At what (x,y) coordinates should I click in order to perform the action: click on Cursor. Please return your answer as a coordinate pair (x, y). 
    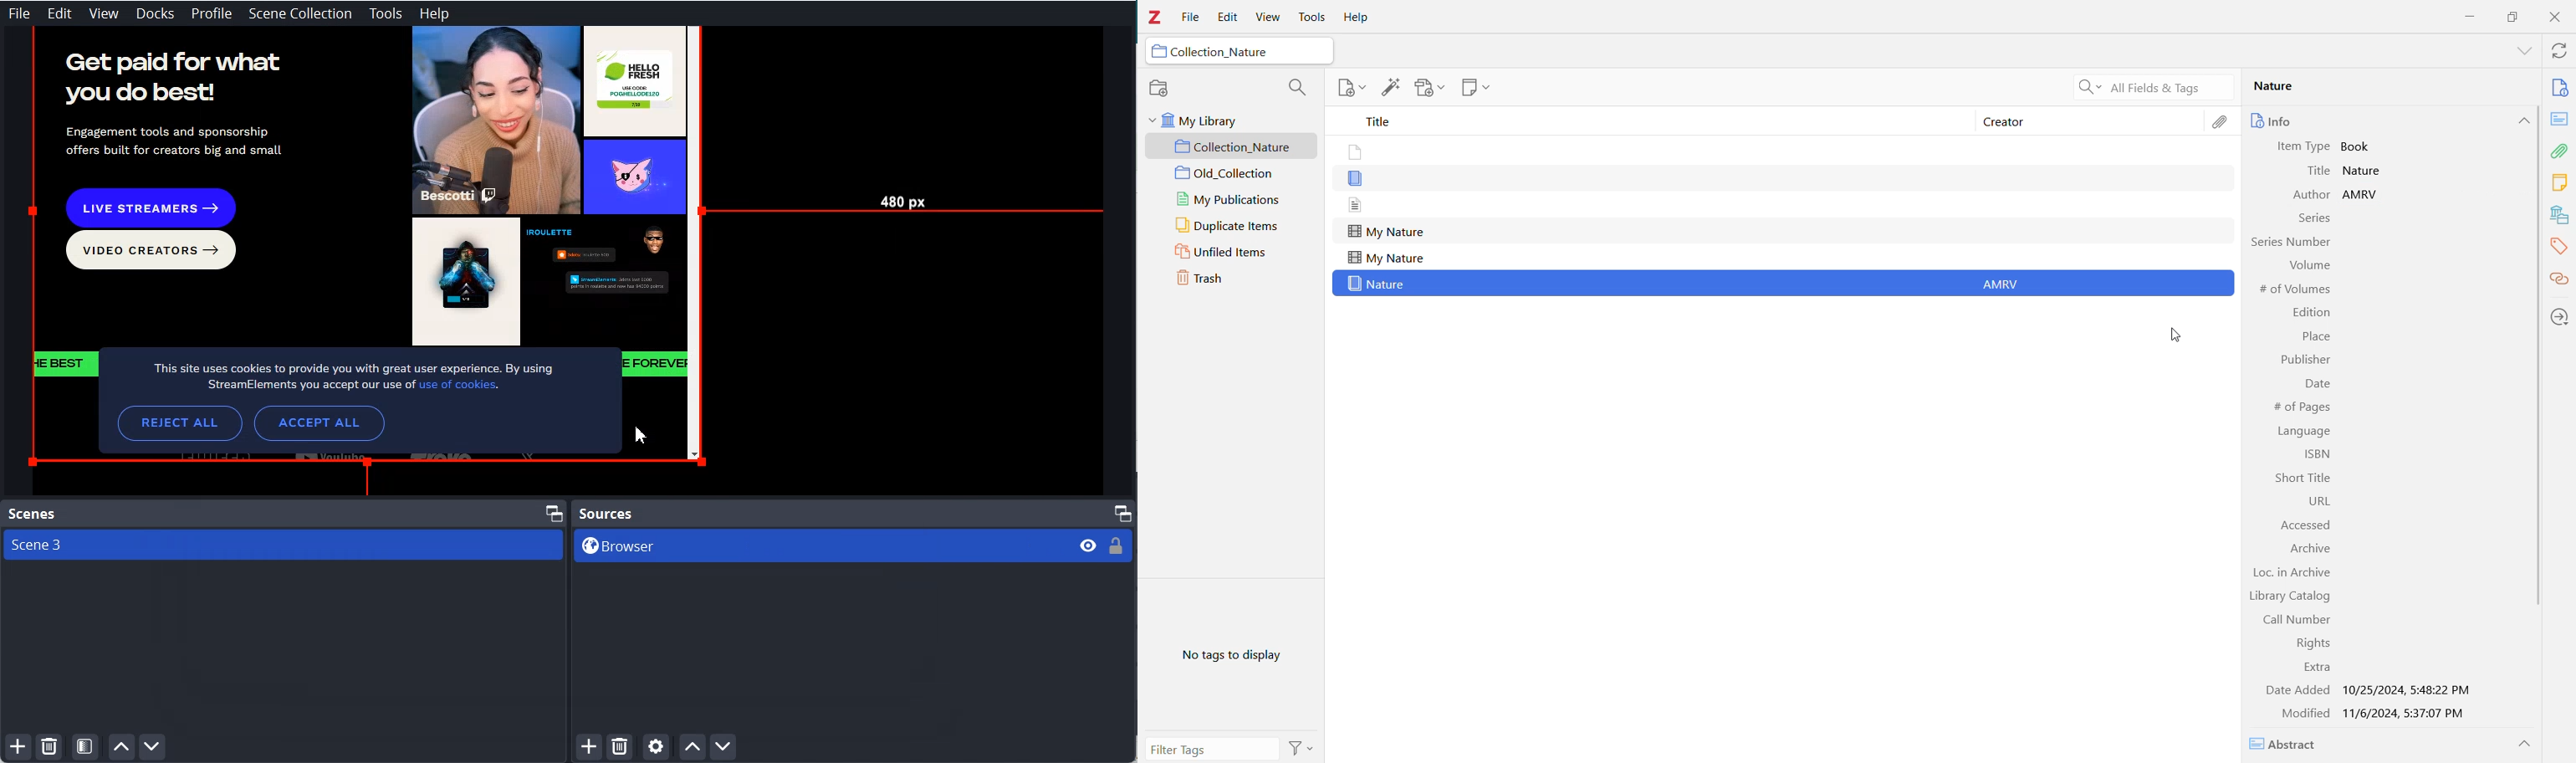
    Looking at the image, I should click on (644, 434).